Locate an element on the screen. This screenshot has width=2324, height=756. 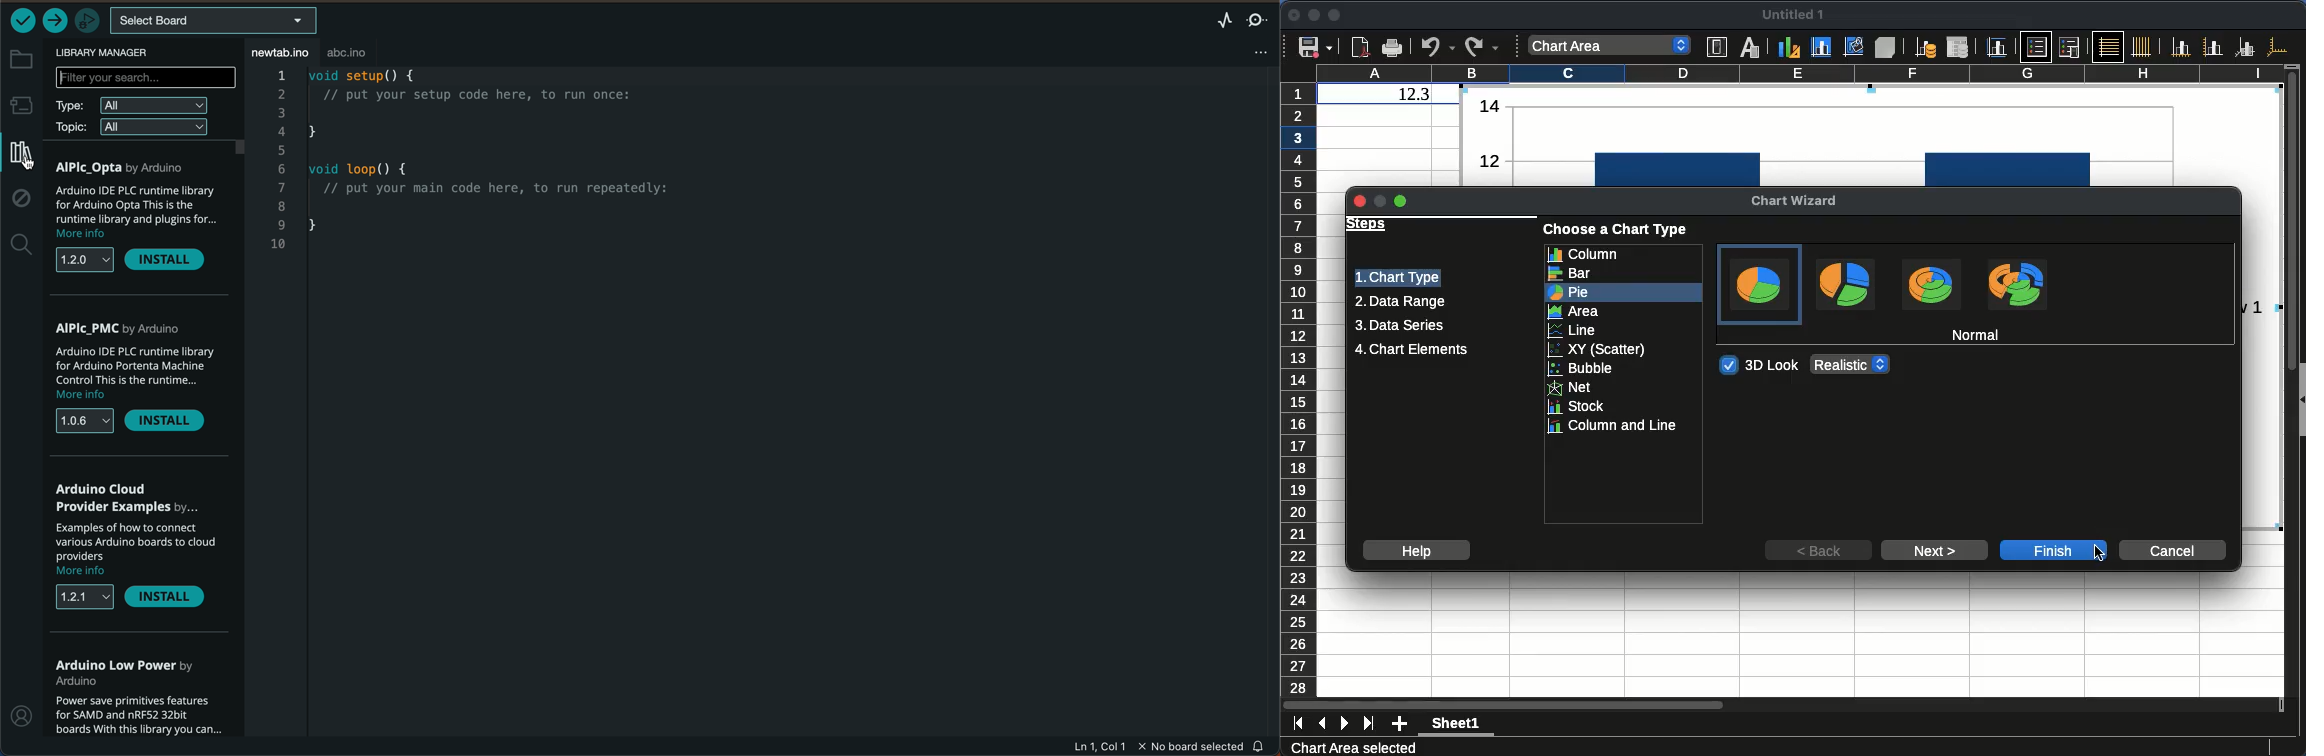
Chart wall is located at coordinates (1854, 46).